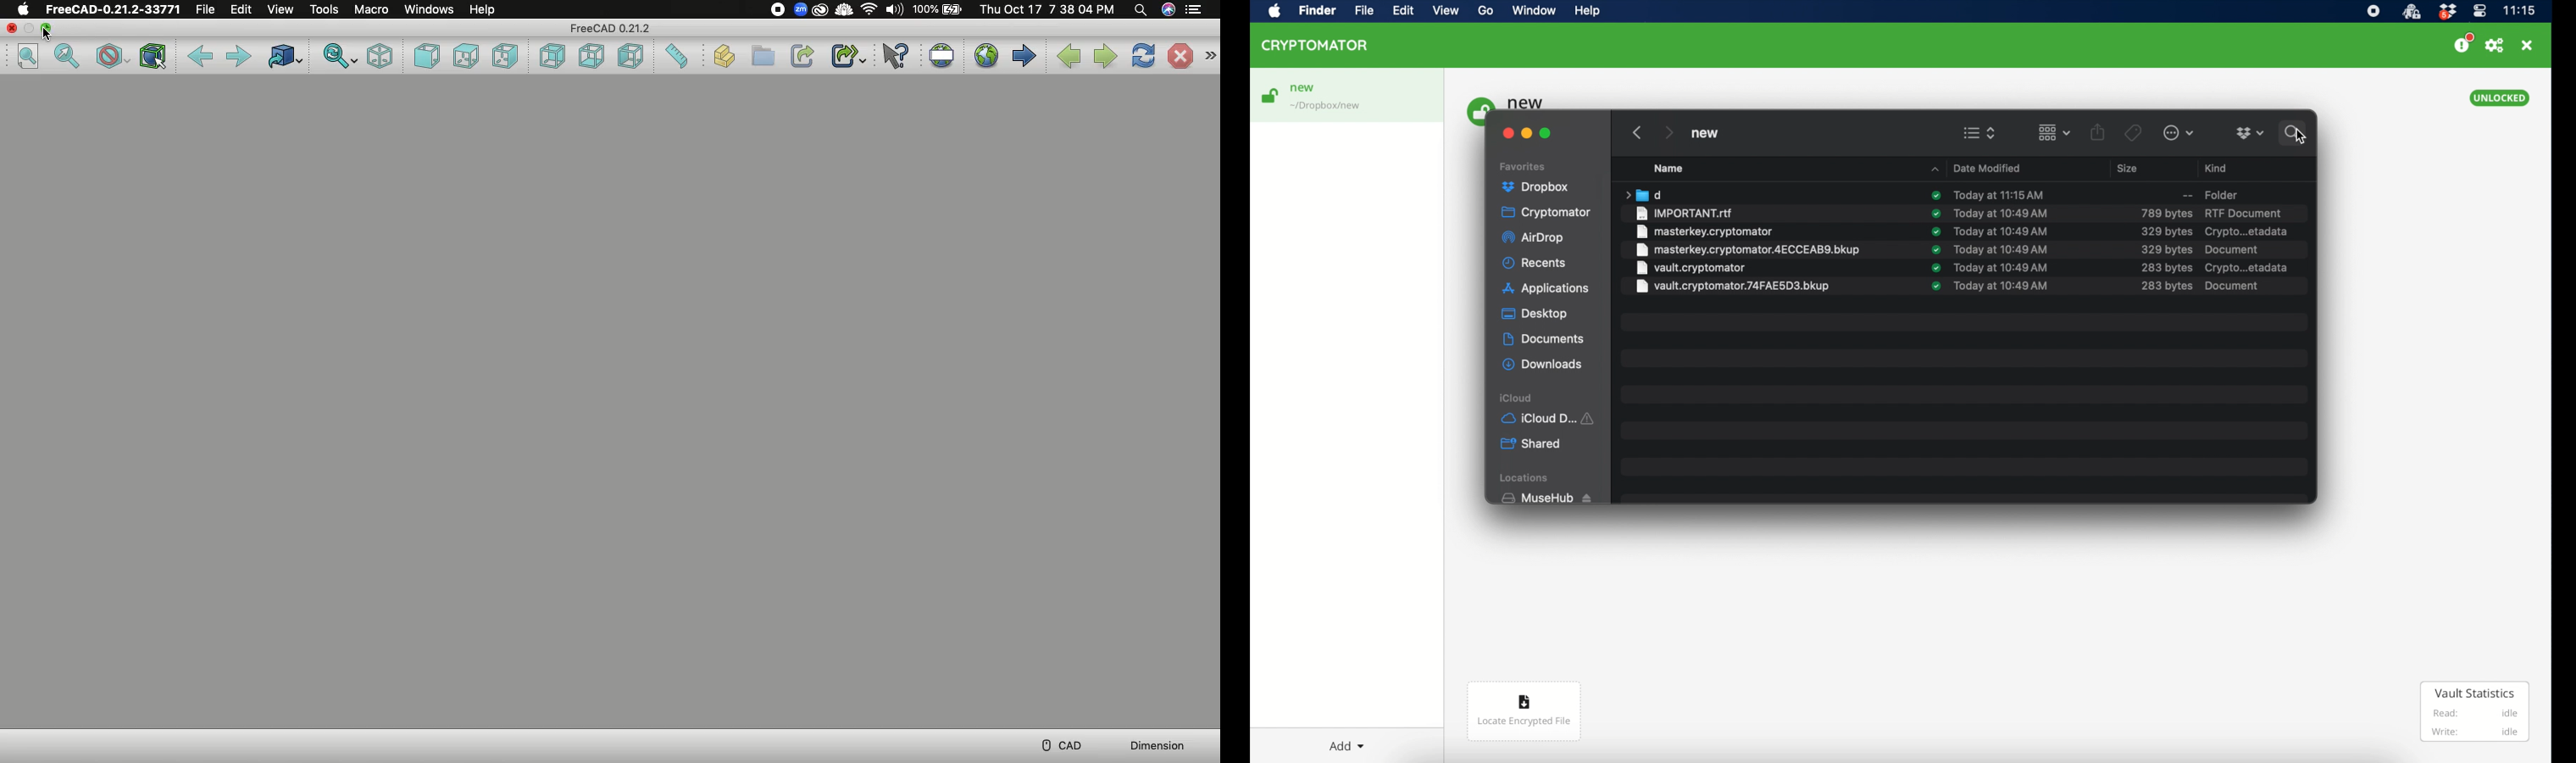 The width and height of the screenshot is (2576, 784). What do you see at coordinates (1047, 9) in the screenshot?
I see `Date/time` at bounding box center [1047, 9].